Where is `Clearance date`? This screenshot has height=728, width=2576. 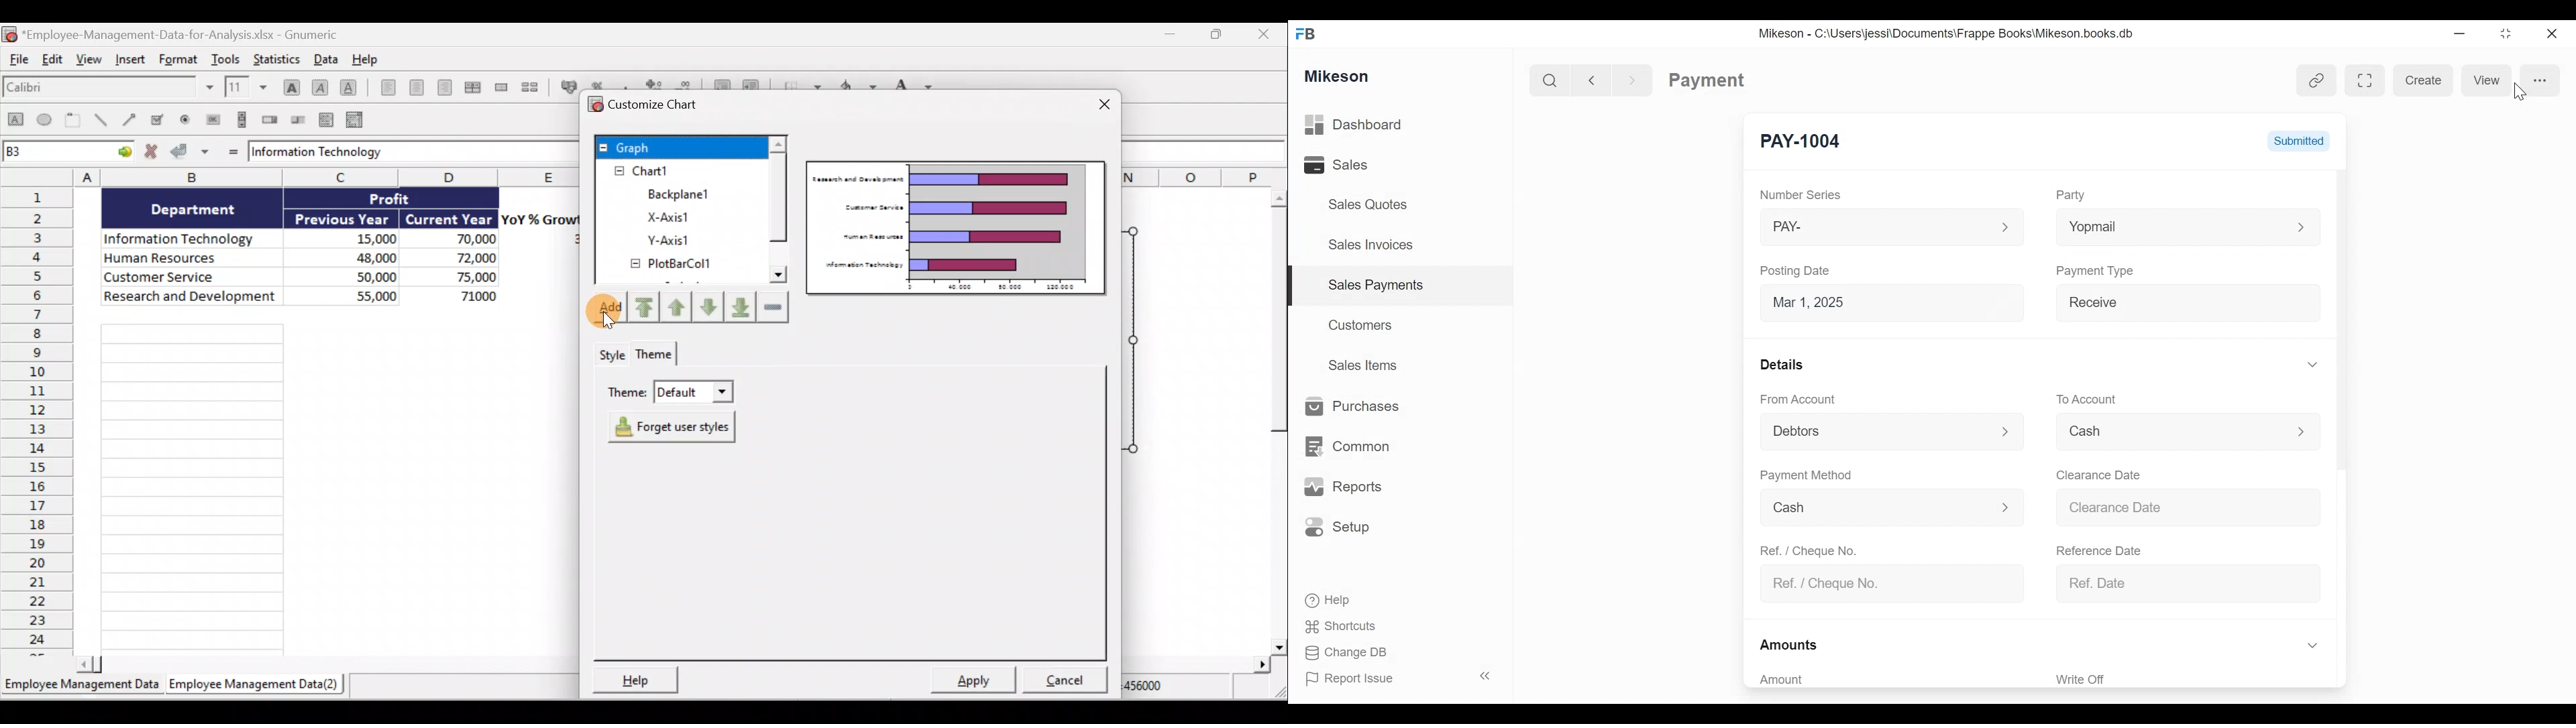 Clearance date is located at coordinates (2102, 474).